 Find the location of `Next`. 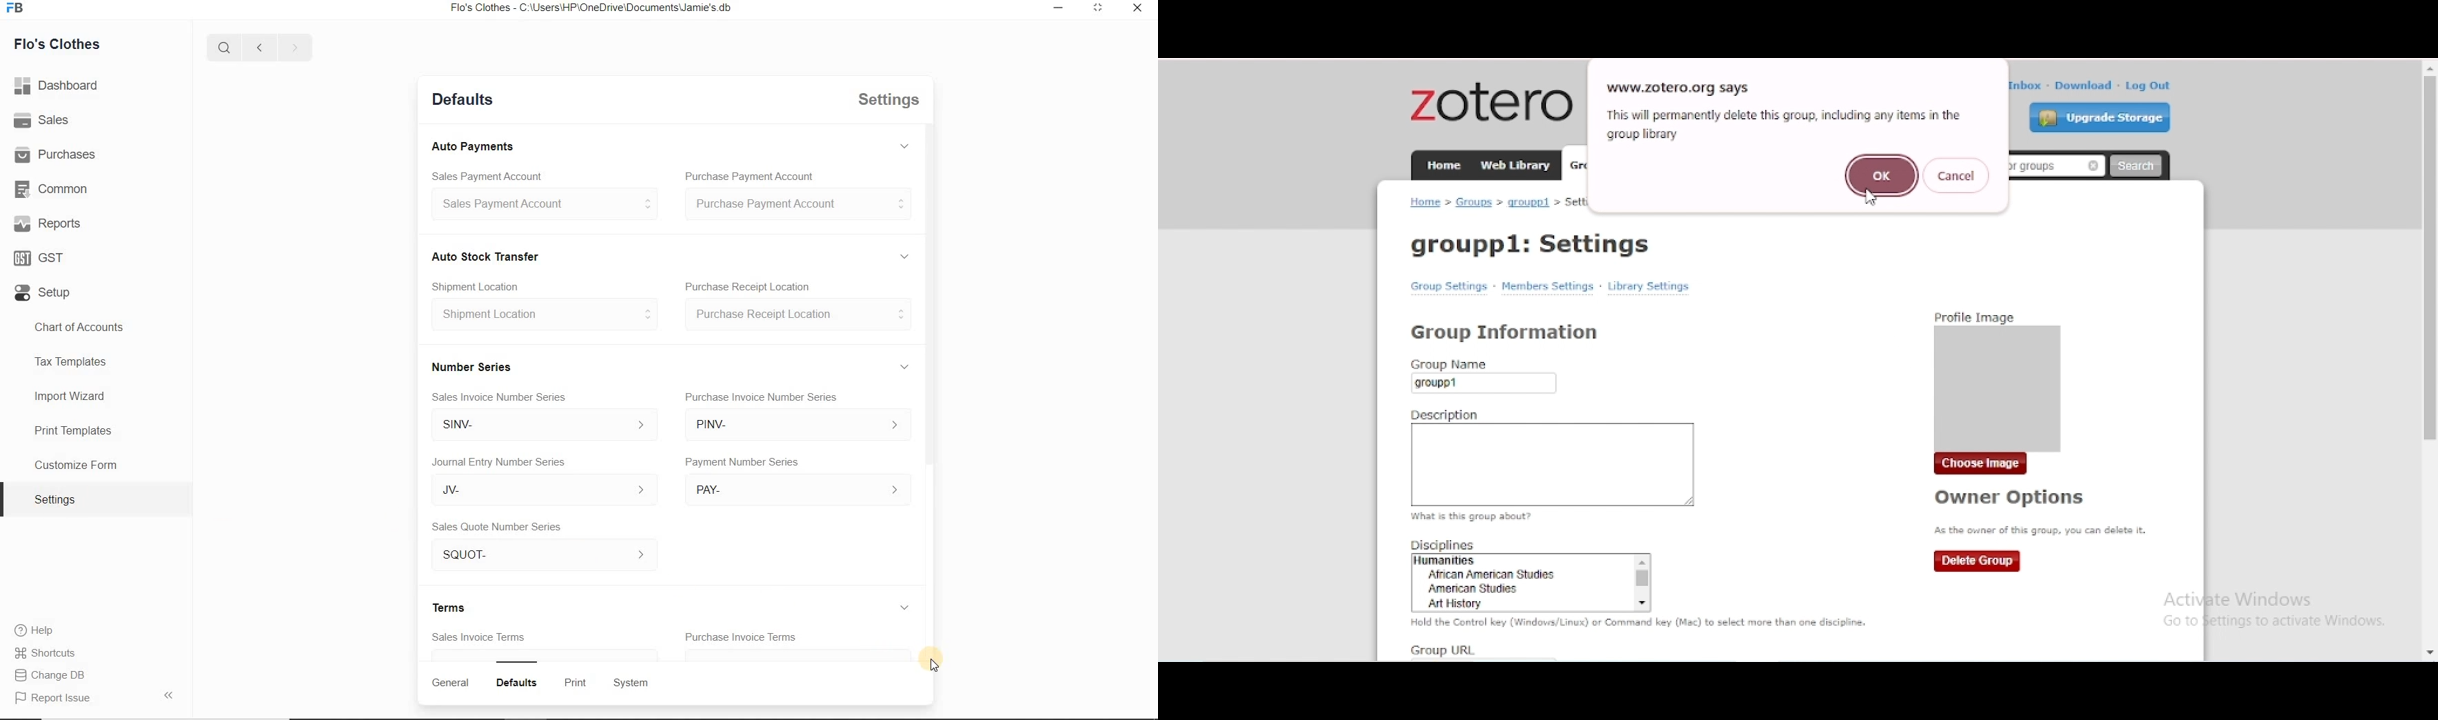

Next is located at coordinates (294, 47).